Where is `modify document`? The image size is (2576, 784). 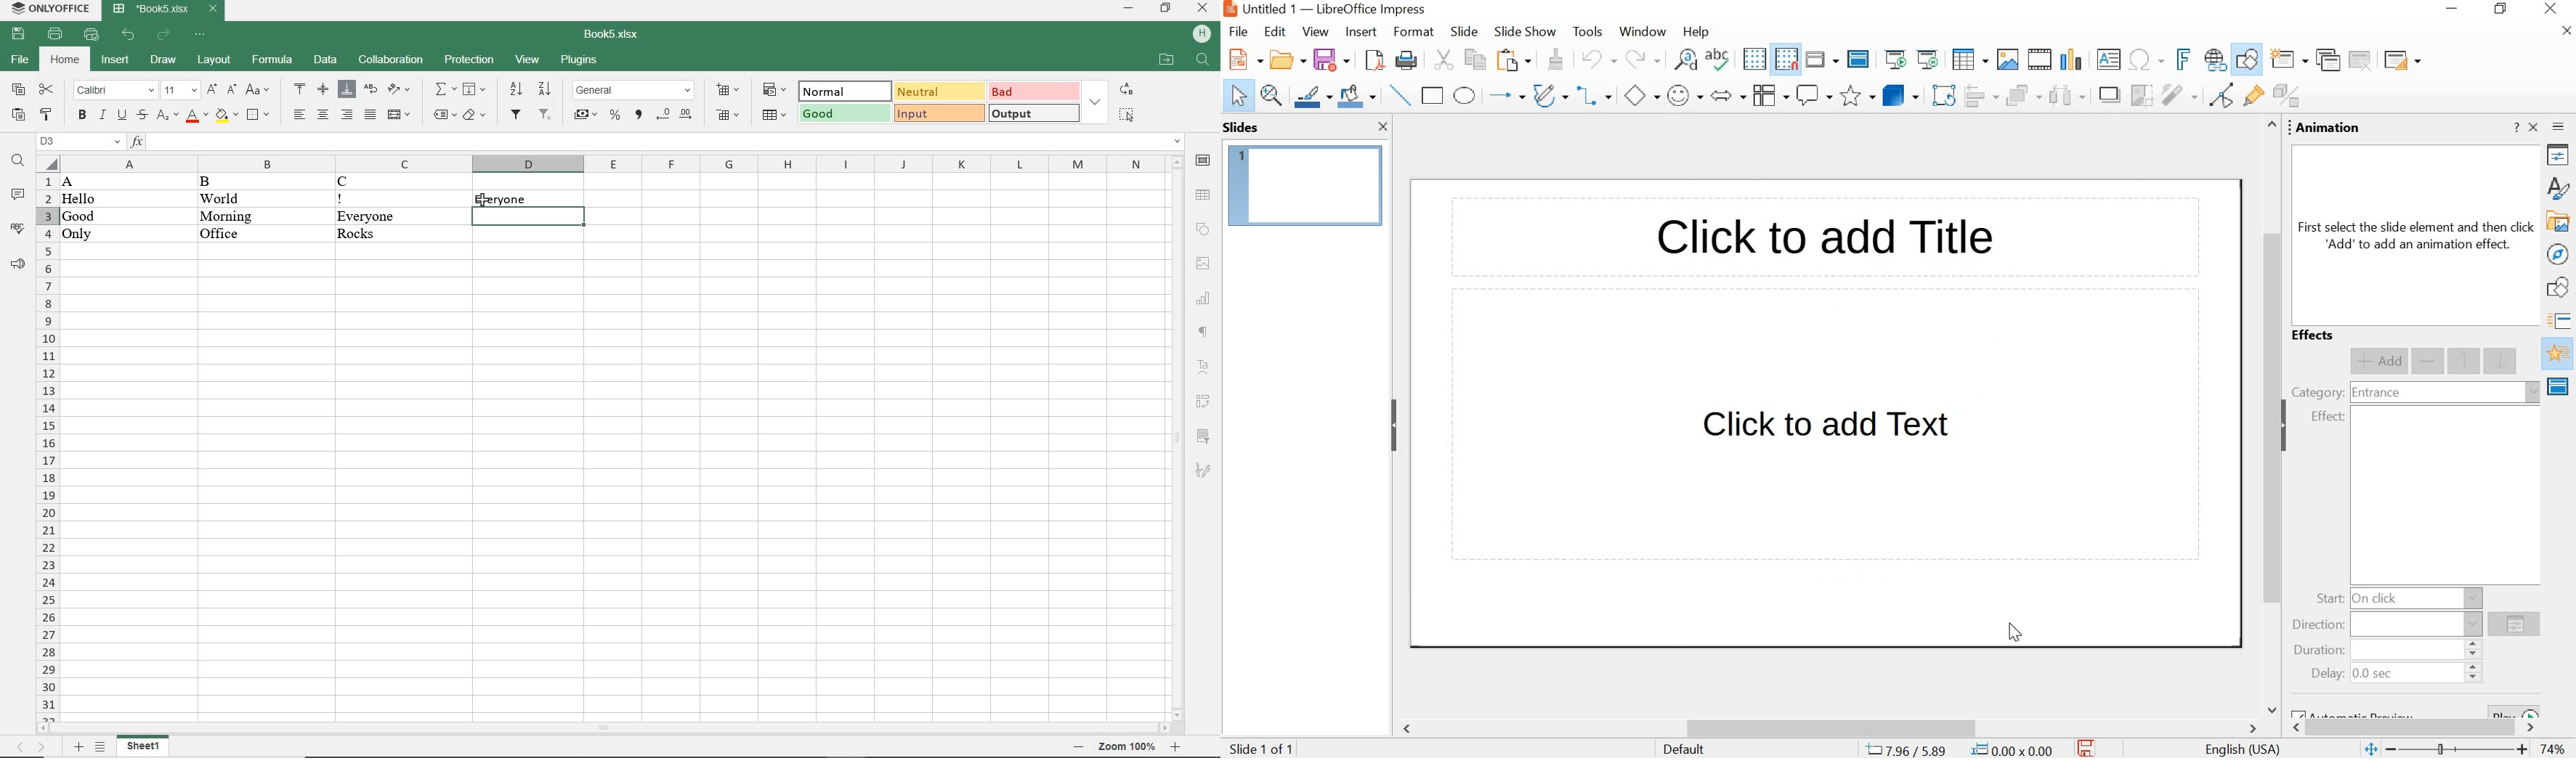 modify document is located at coordinates (2087, 747).